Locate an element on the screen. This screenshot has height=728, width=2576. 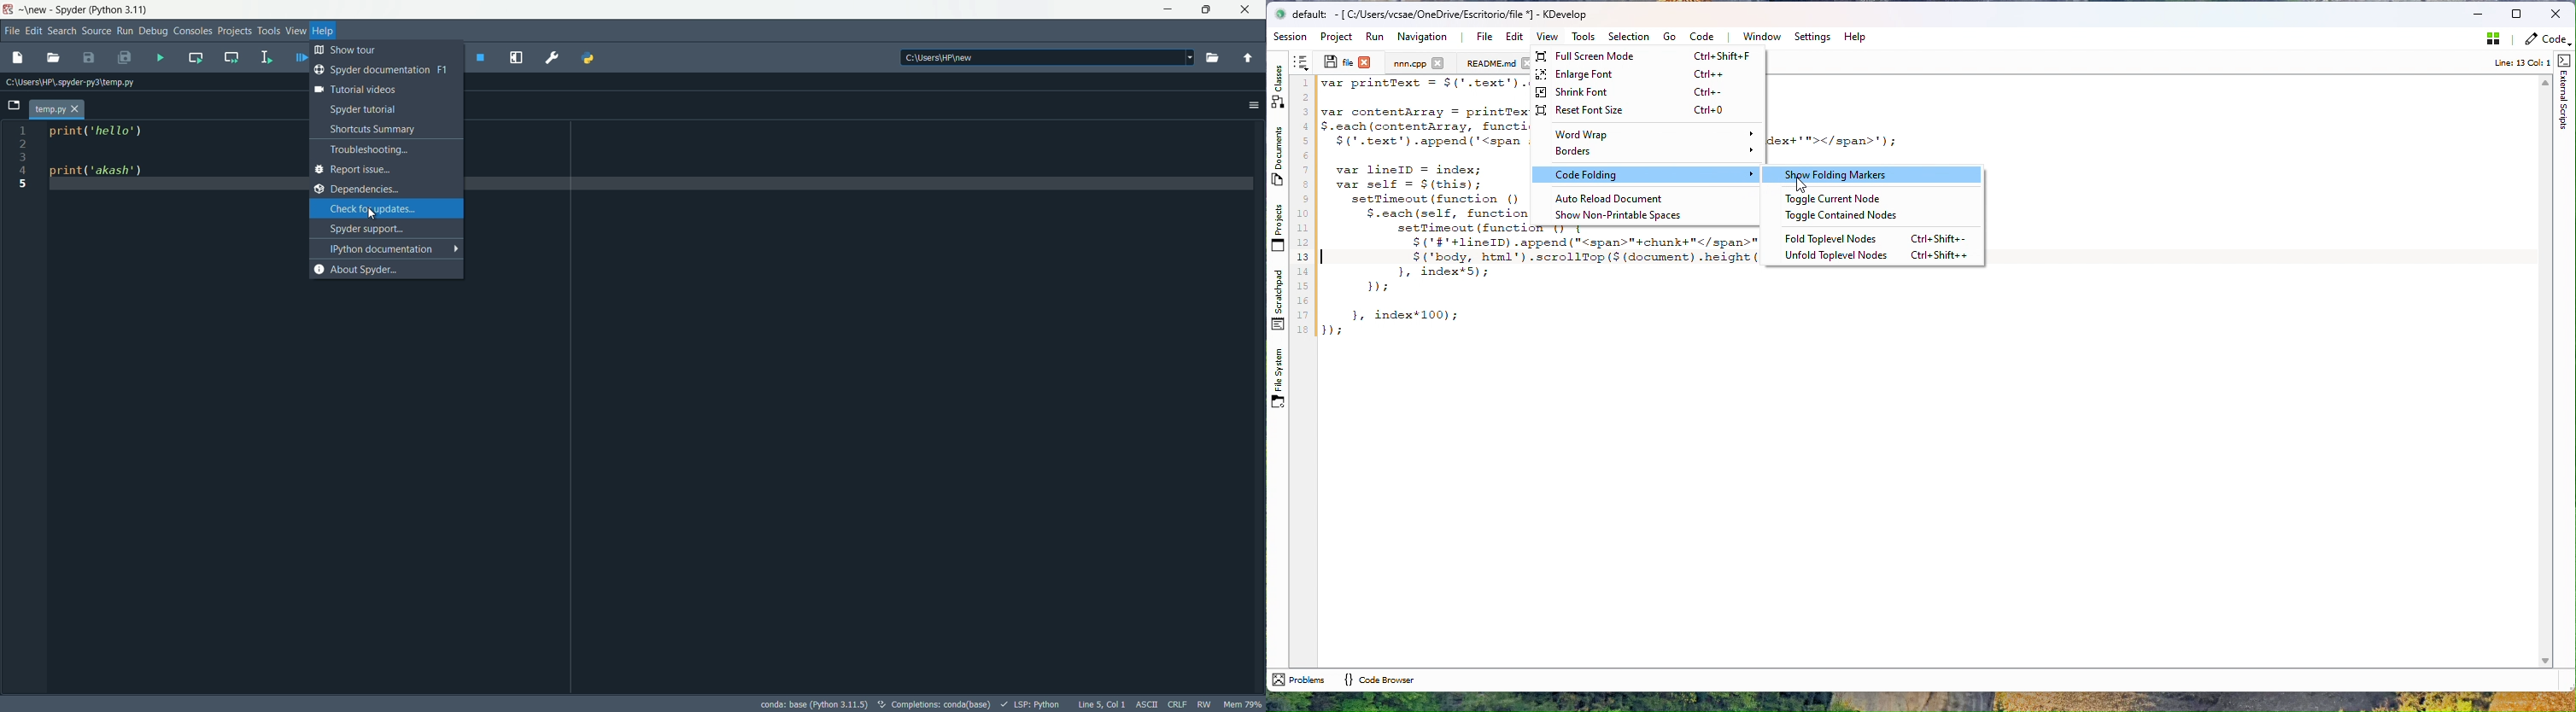
dependencies is located at coordinates (381, 190).